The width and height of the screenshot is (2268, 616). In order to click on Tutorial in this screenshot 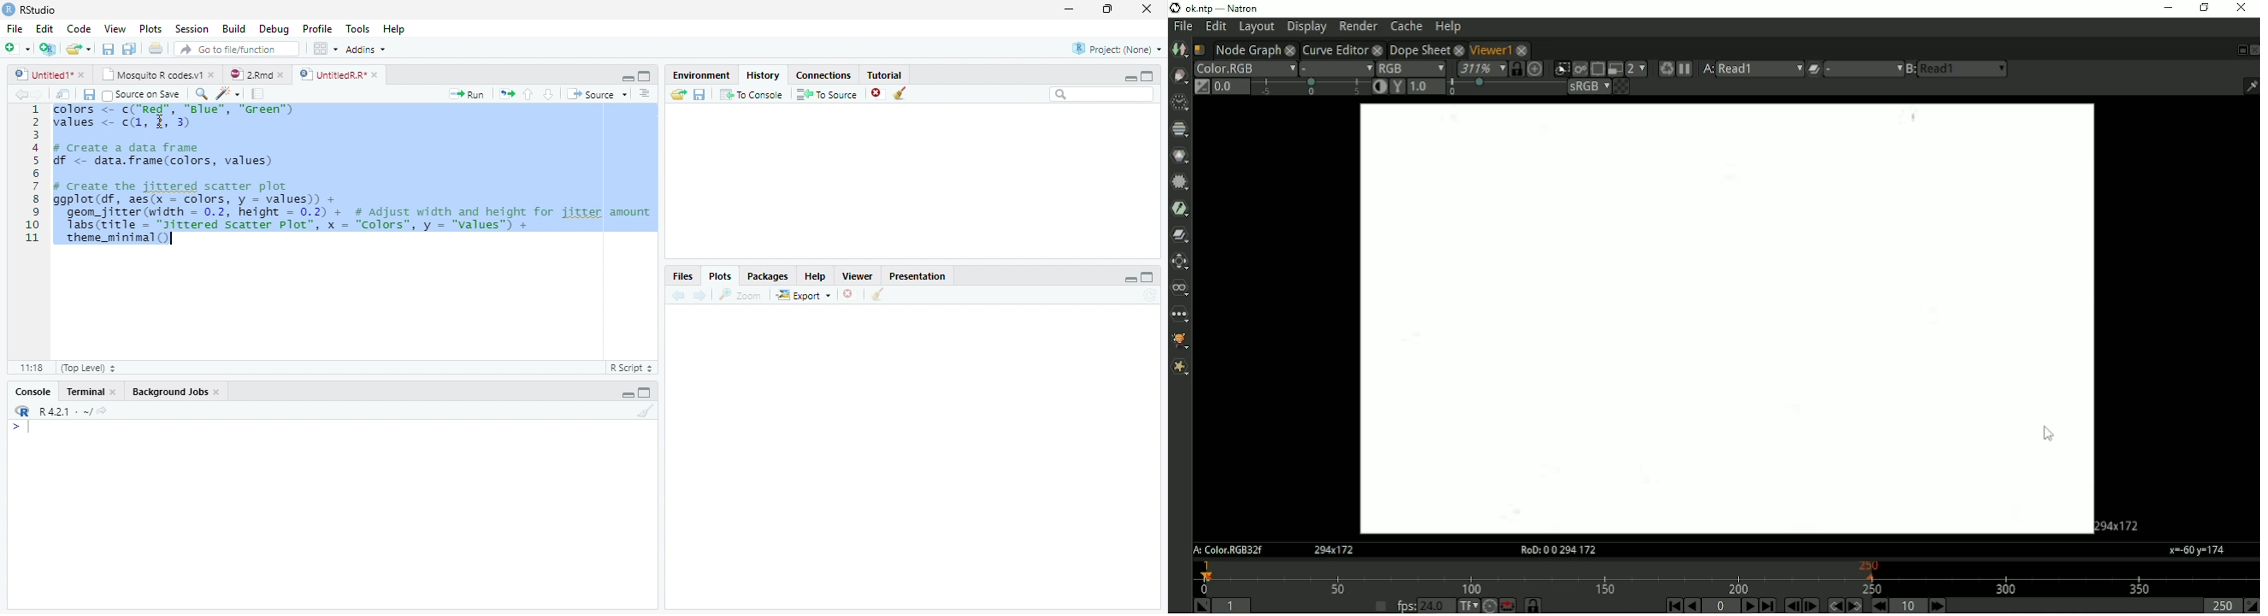, I will do `click(885, 74)`.